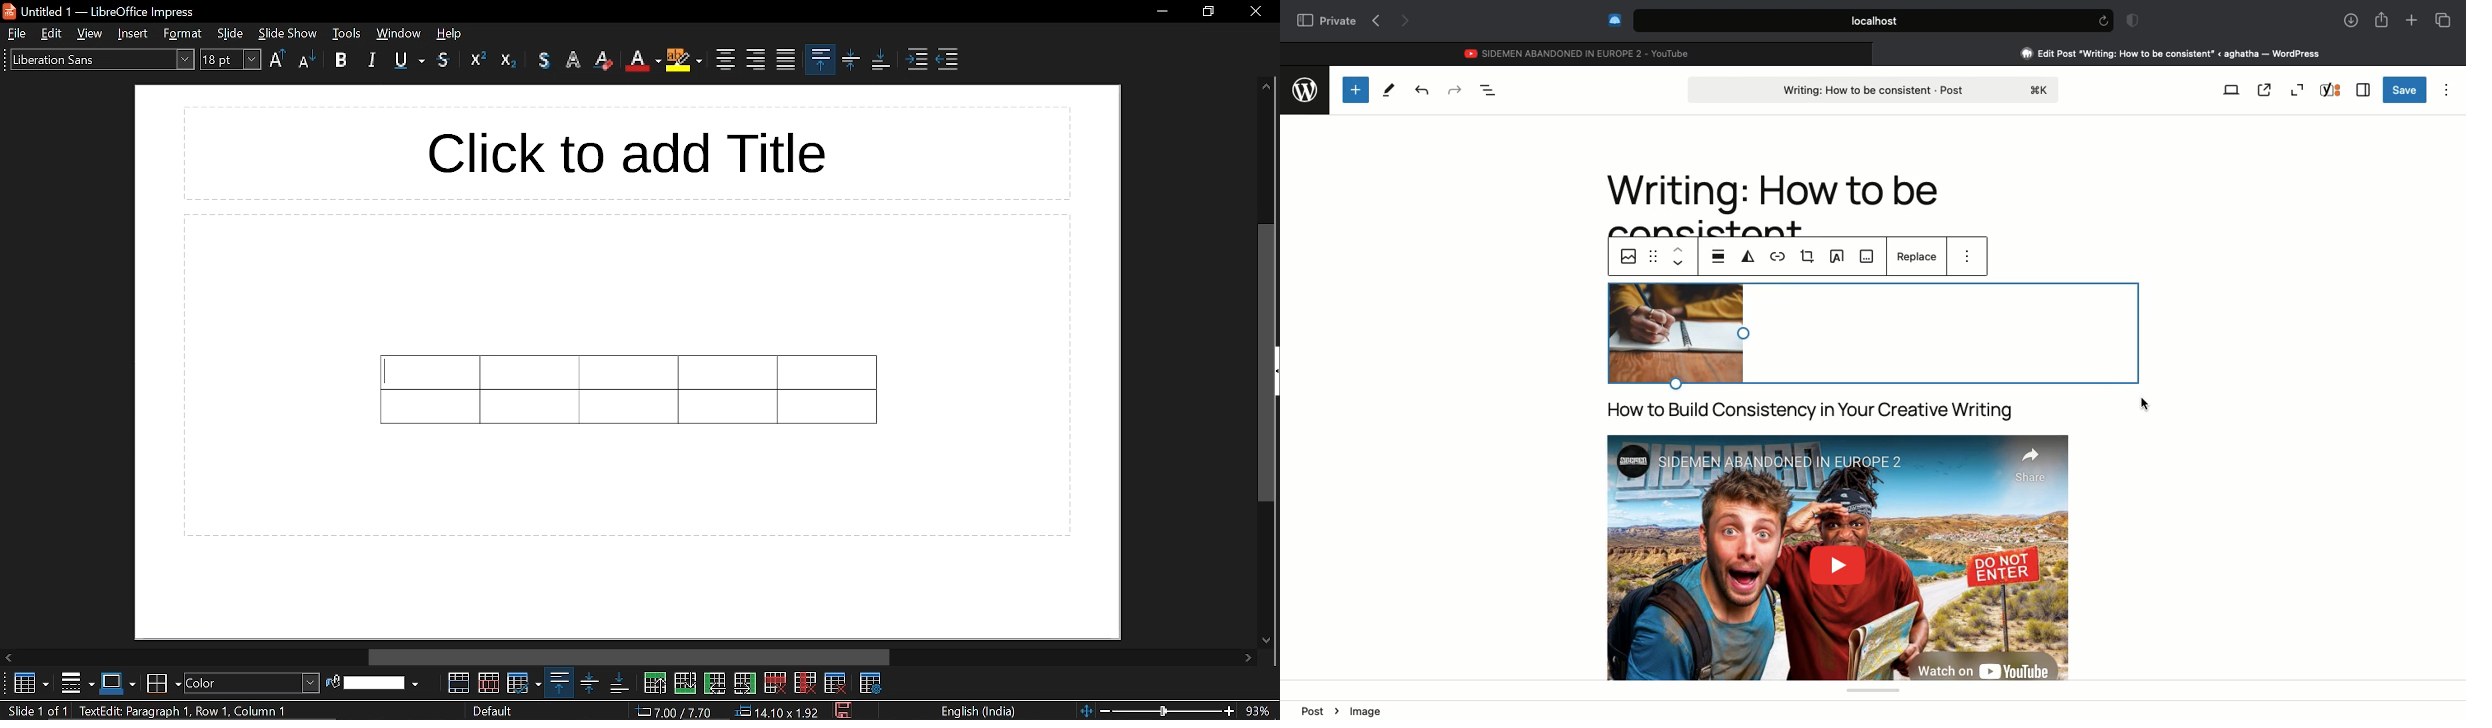 The height and width of the screenshot is (728, 2492). Describe the element at coordinates (777, 712) in the screenshot. I see `dimension` at that location.